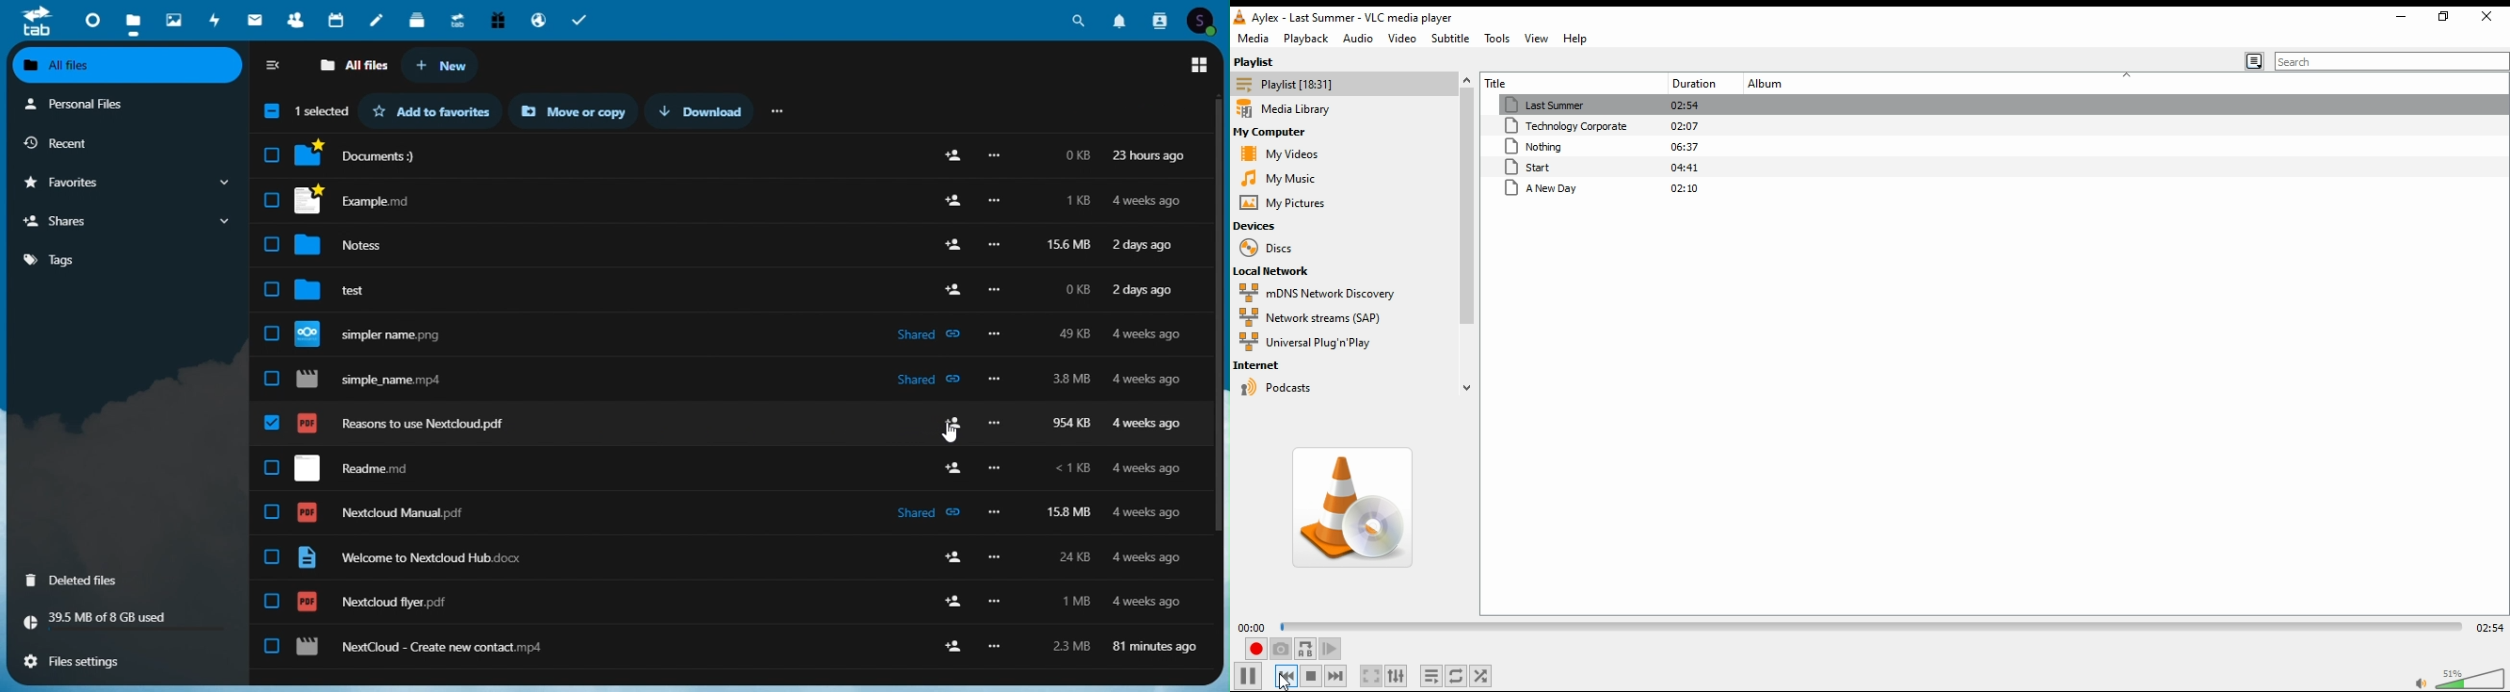  Describe the element at coordinates (356, 65) in the screenshot. I see `all files` at that location.